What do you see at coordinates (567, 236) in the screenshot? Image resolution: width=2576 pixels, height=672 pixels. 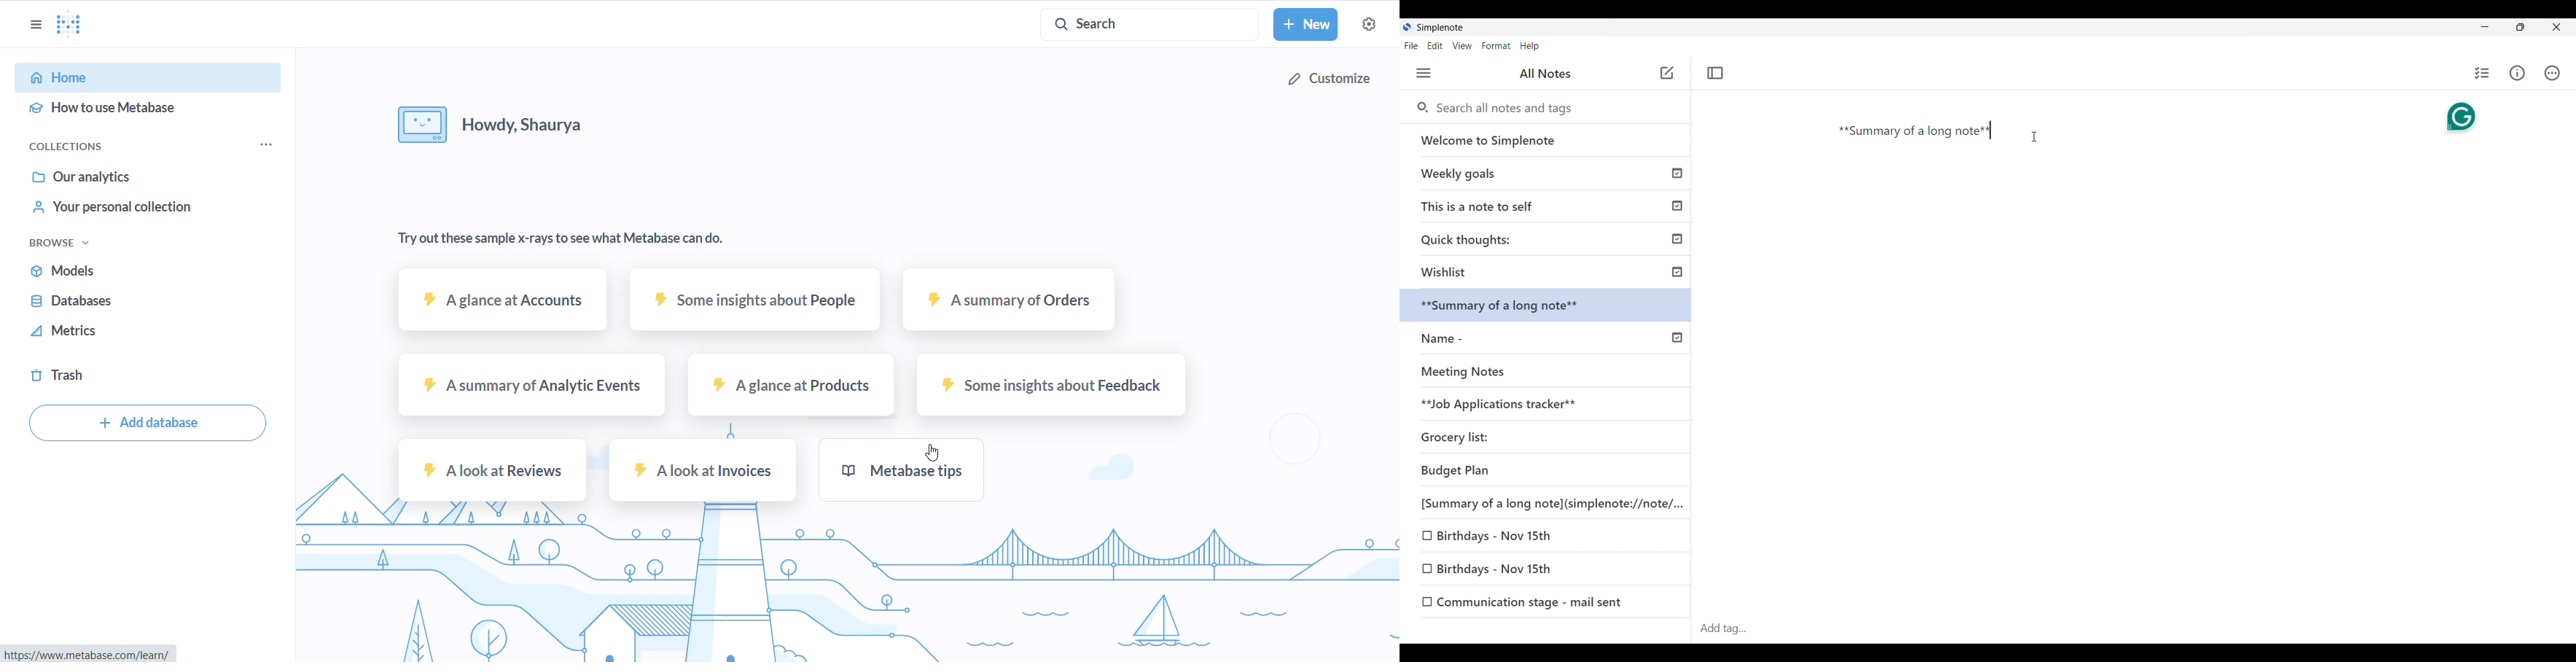 I see `text` at bounding box center [567, 236].